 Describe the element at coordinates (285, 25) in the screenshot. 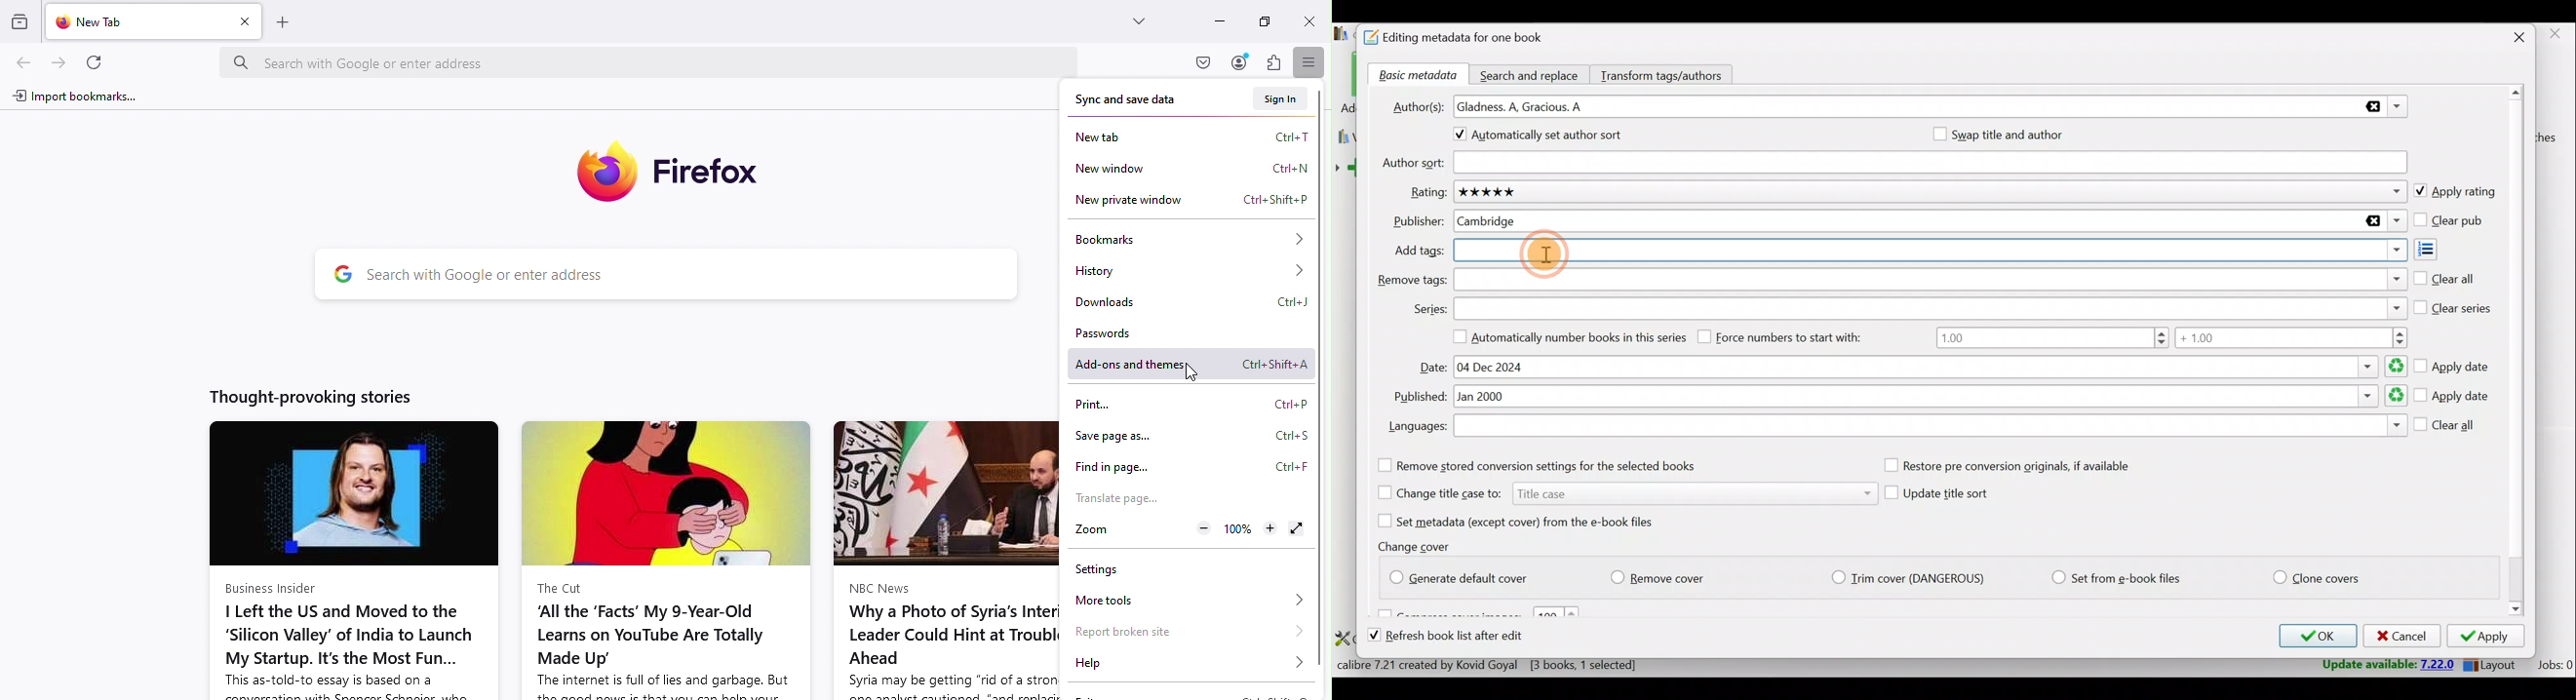

I see `Open a new tab` at that location.